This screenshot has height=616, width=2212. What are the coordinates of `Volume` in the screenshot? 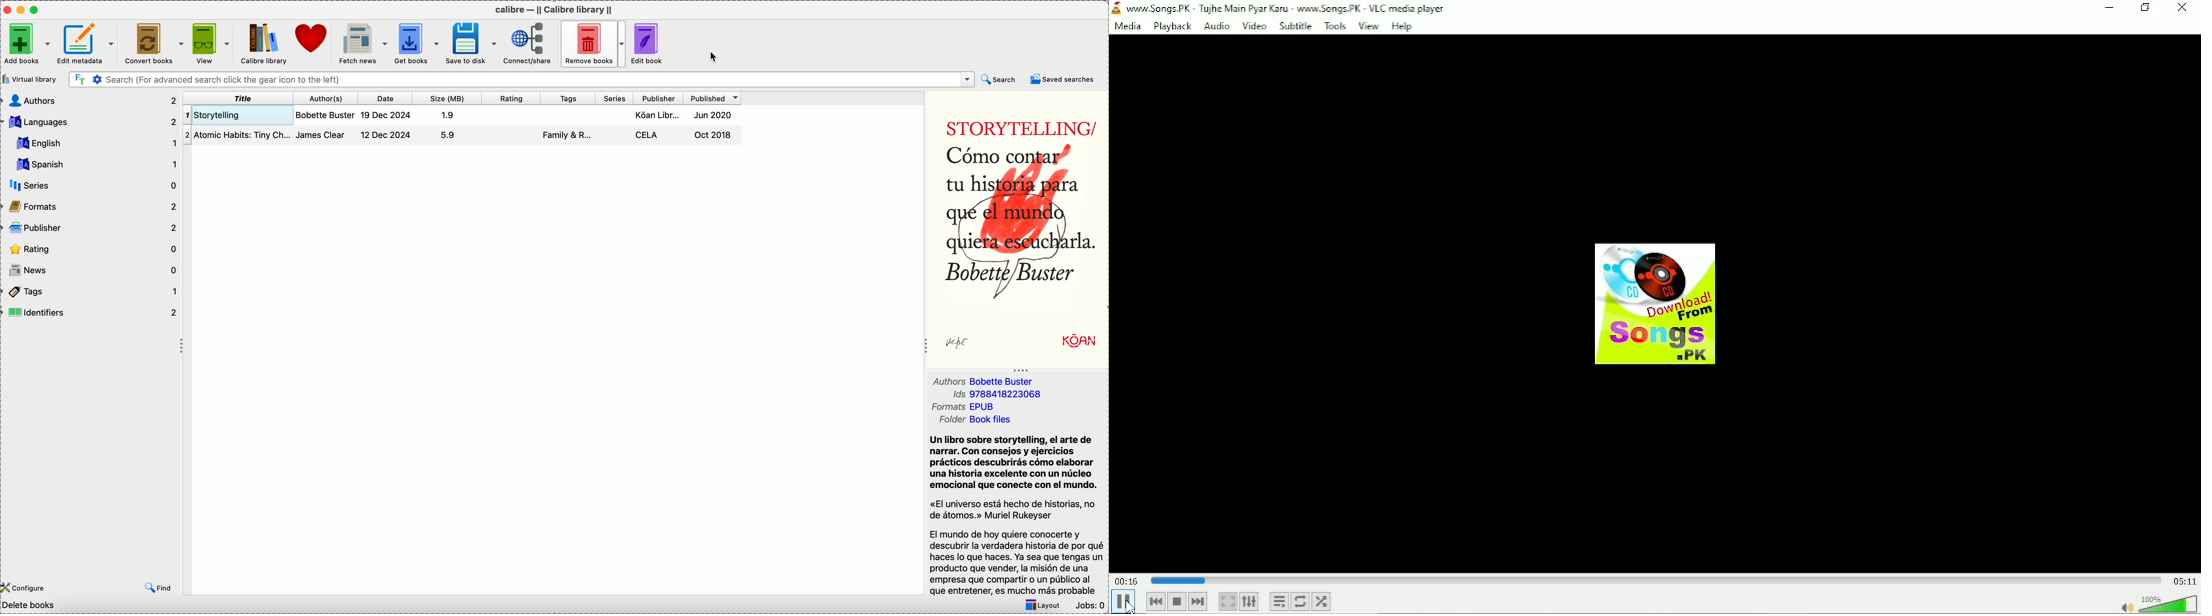 It's located at (2158, 605).